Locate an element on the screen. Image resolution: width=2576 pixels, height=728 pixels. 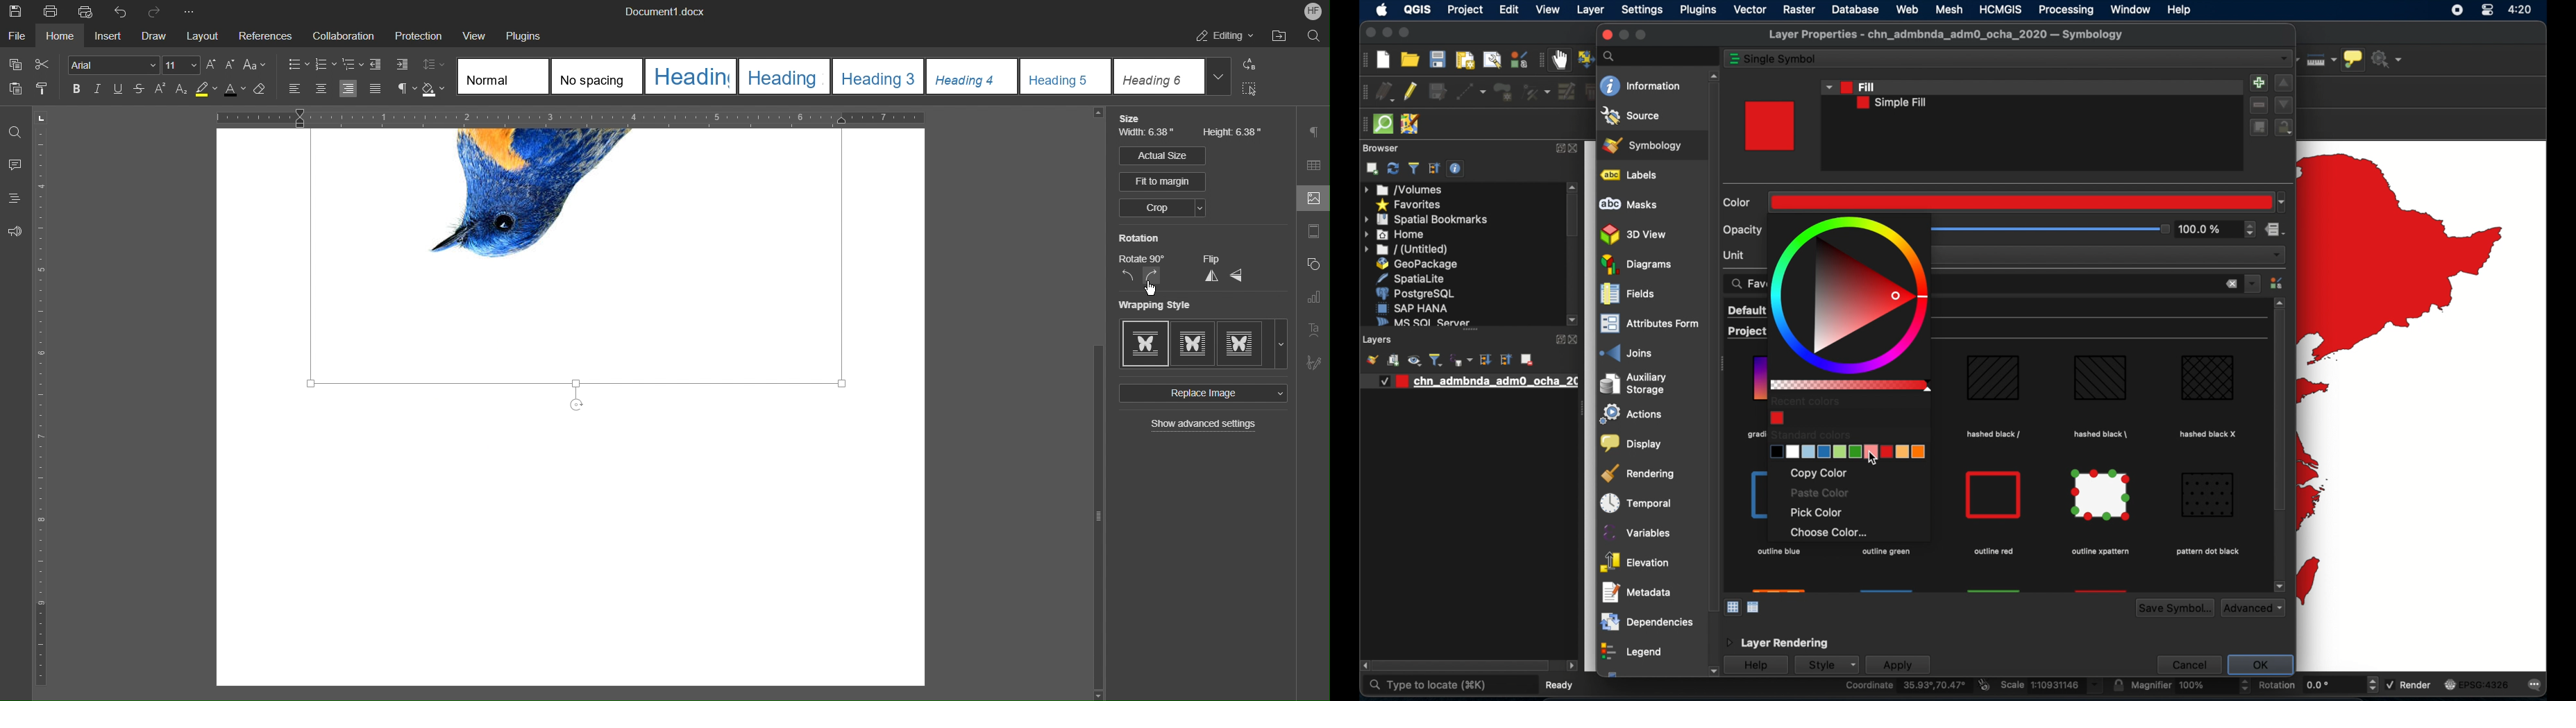
advanced is located at coordinates (2254, 608).